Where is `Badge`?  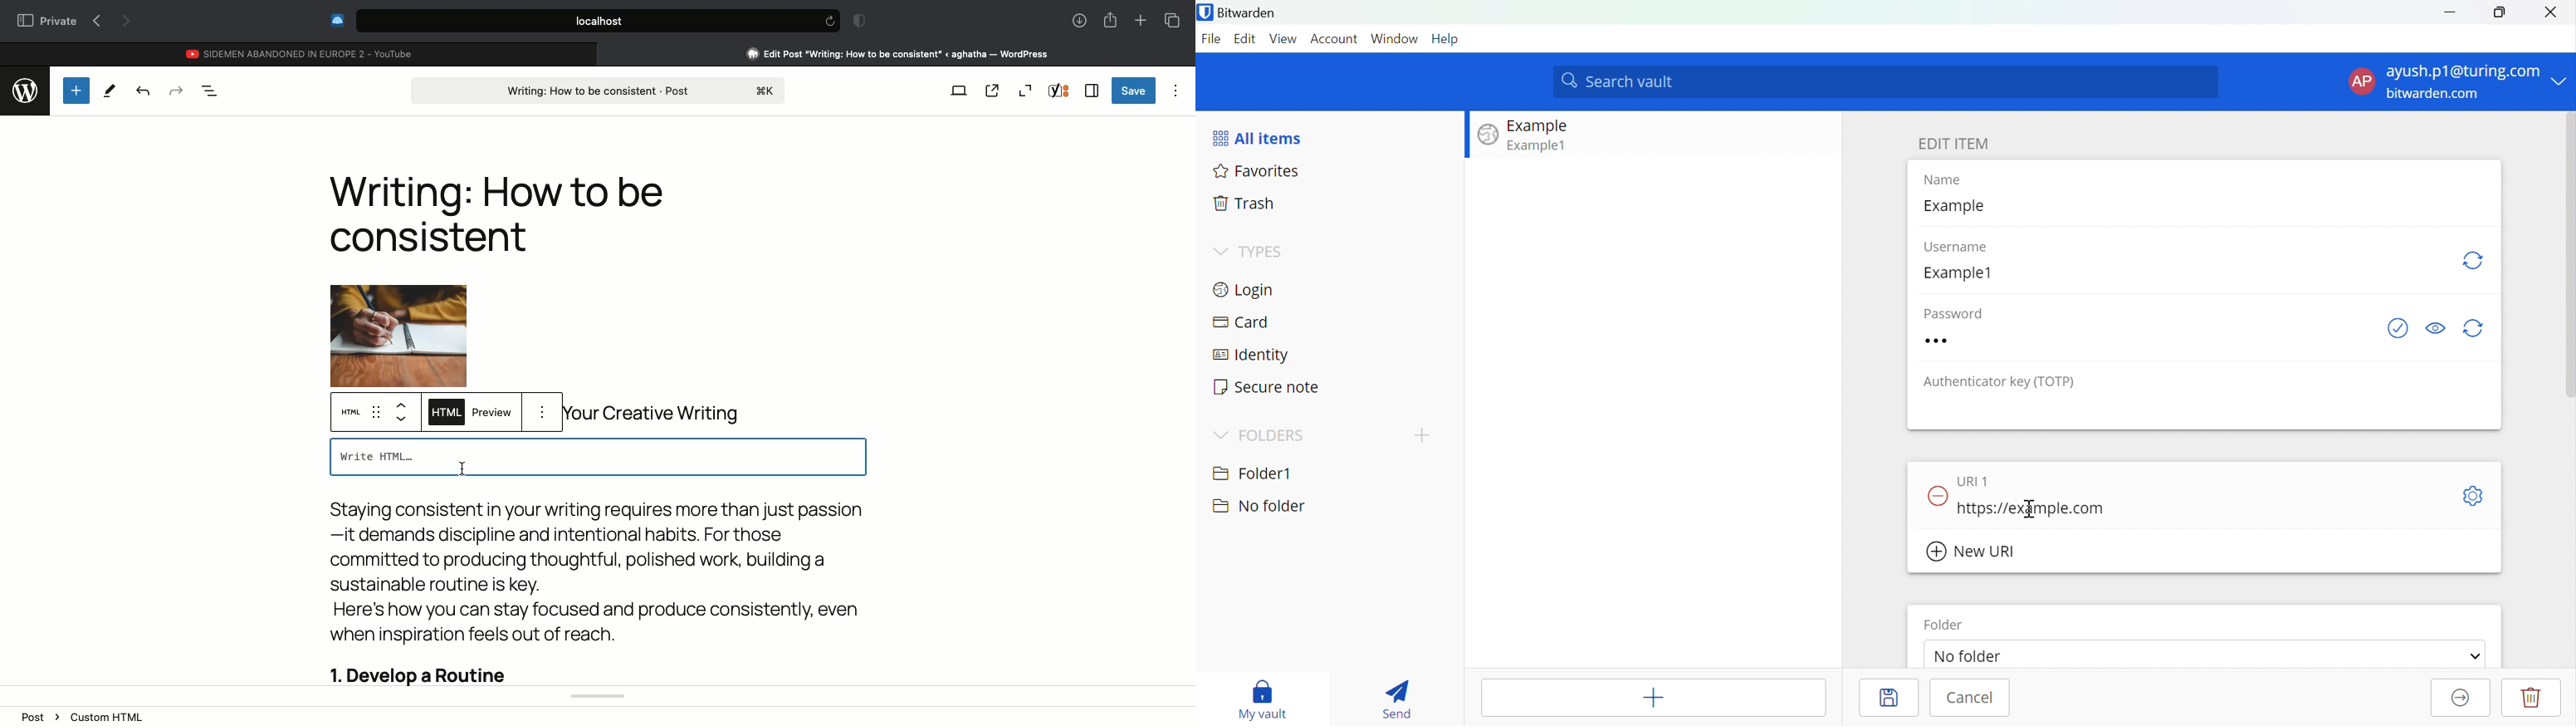
Badge is located at coordinates (857, 22).